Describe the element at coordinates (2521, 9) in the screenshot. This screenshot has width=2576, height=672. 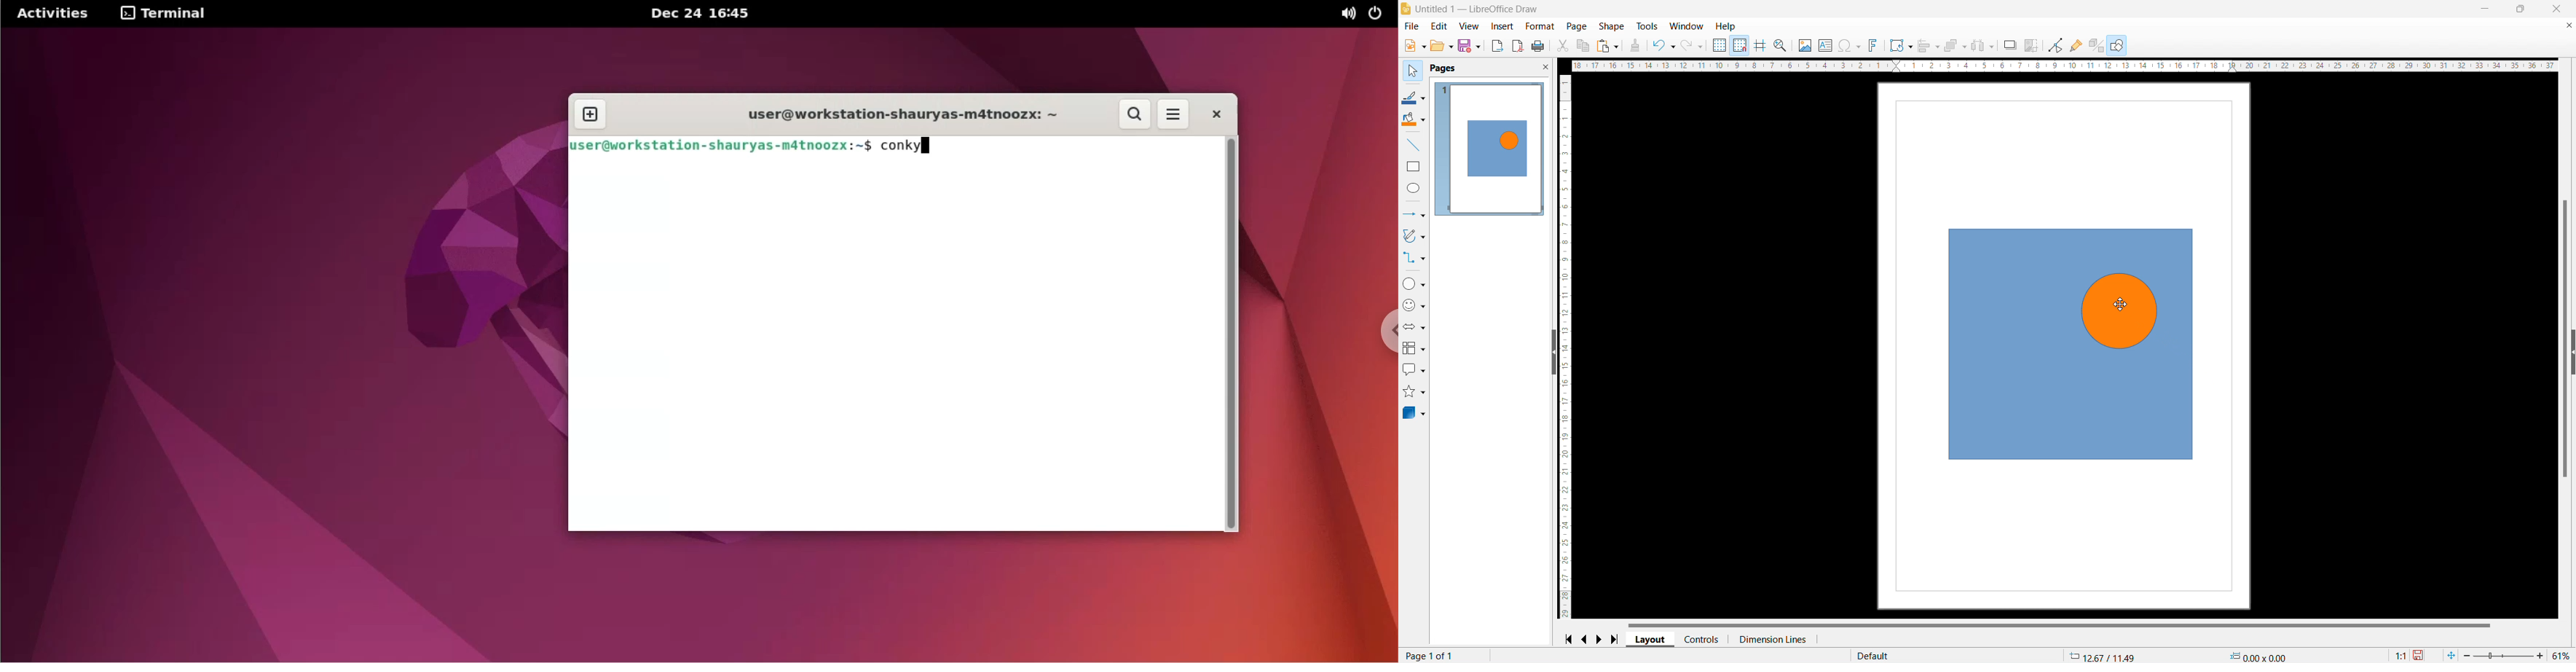
I see `maximize` at that location.